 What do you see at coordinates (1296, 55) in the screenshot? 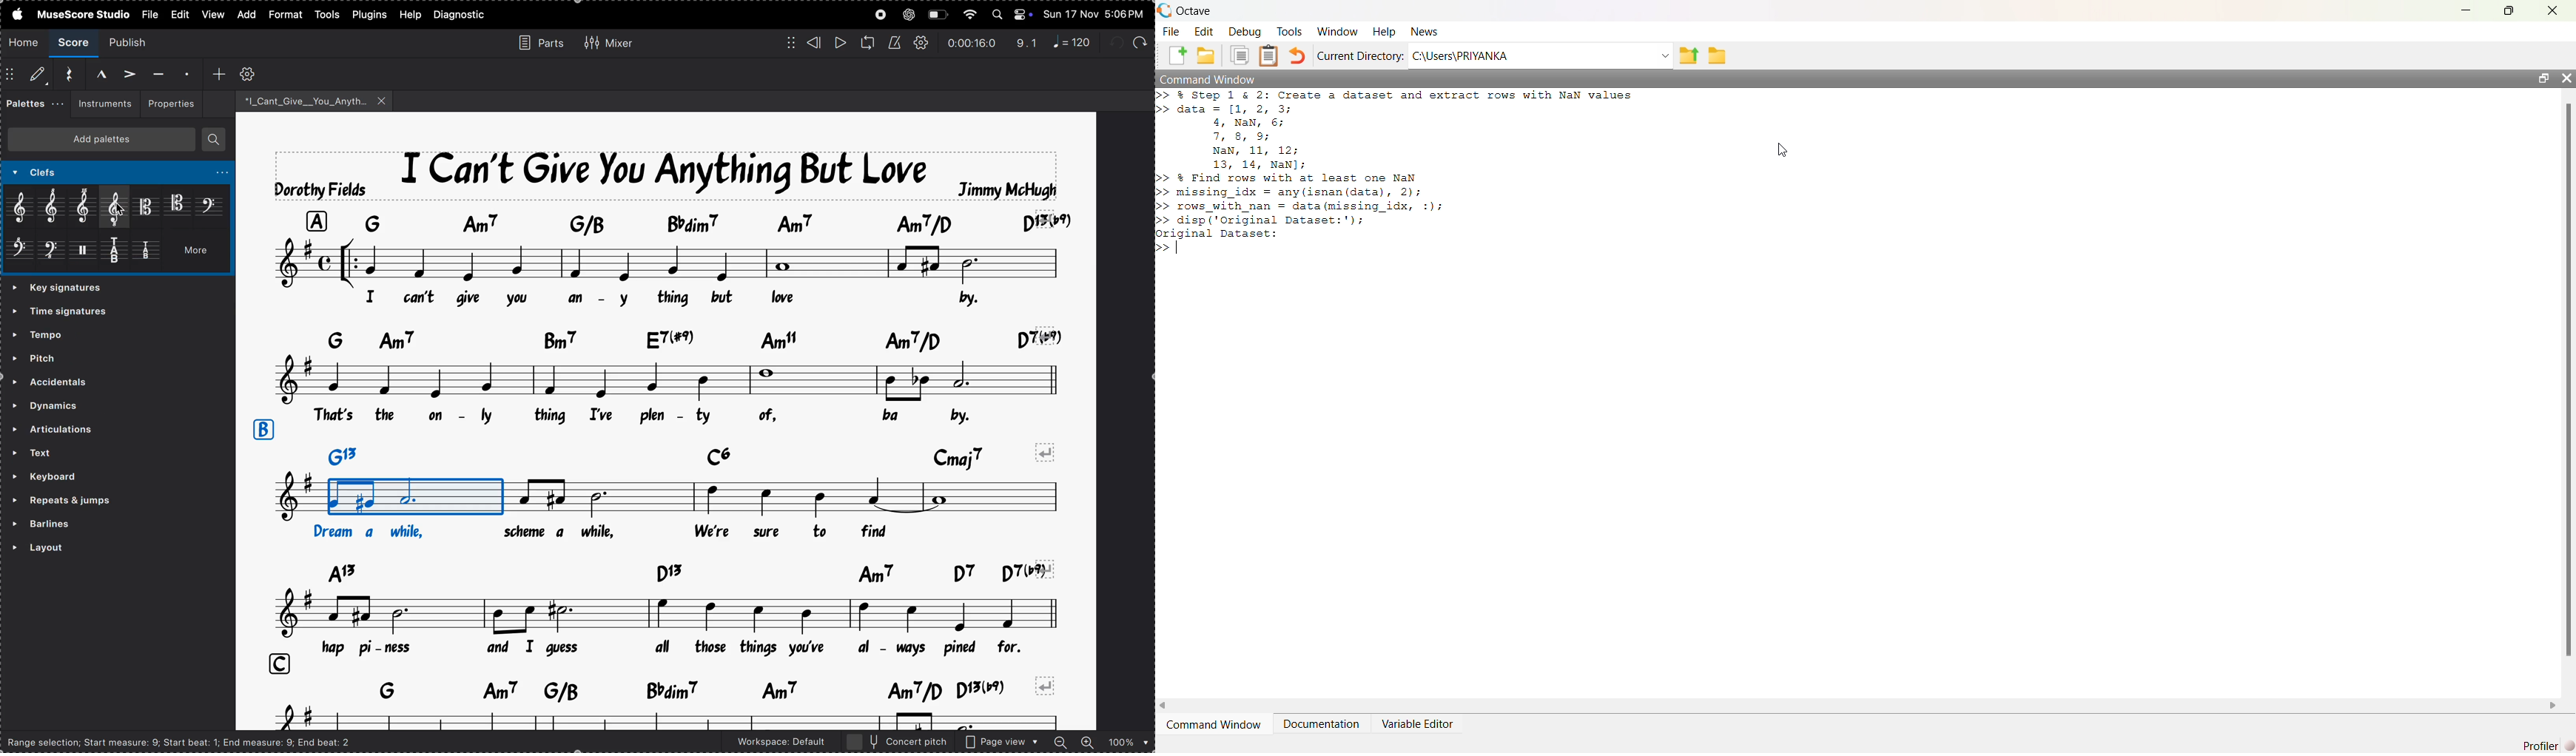
I see `Undo` at bounding box center [1296, 55].